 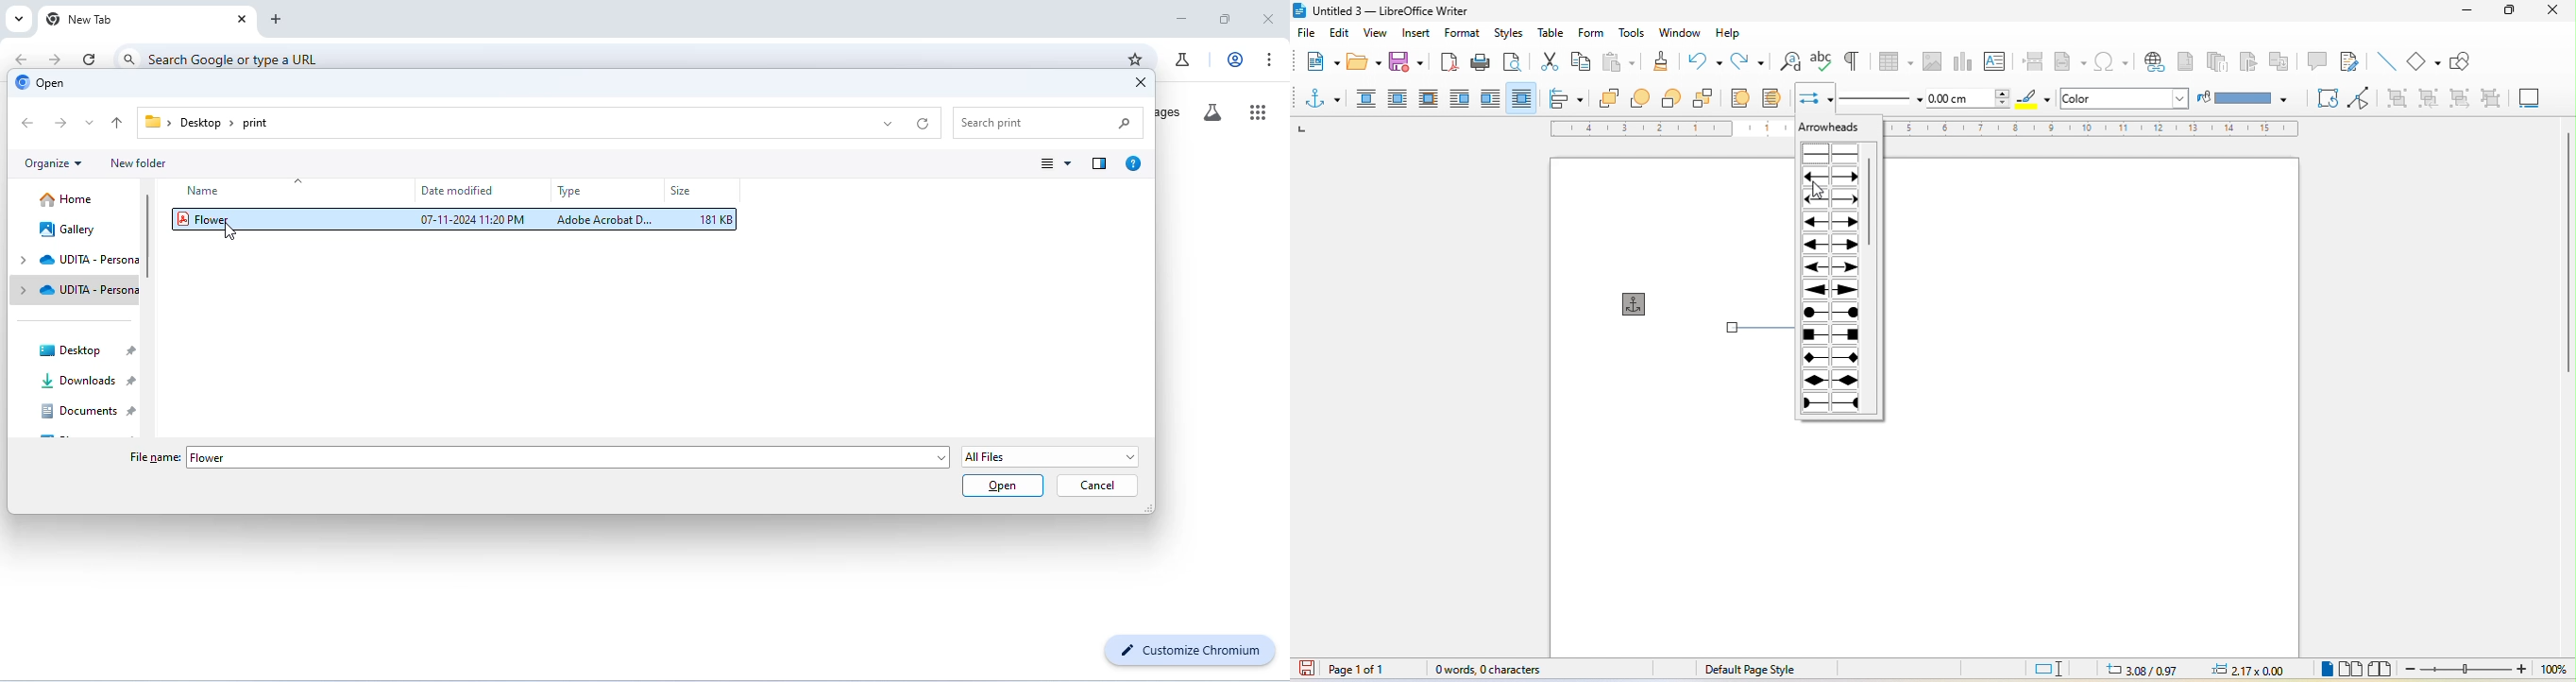 I want to click on type, so click(x=568, y=193).